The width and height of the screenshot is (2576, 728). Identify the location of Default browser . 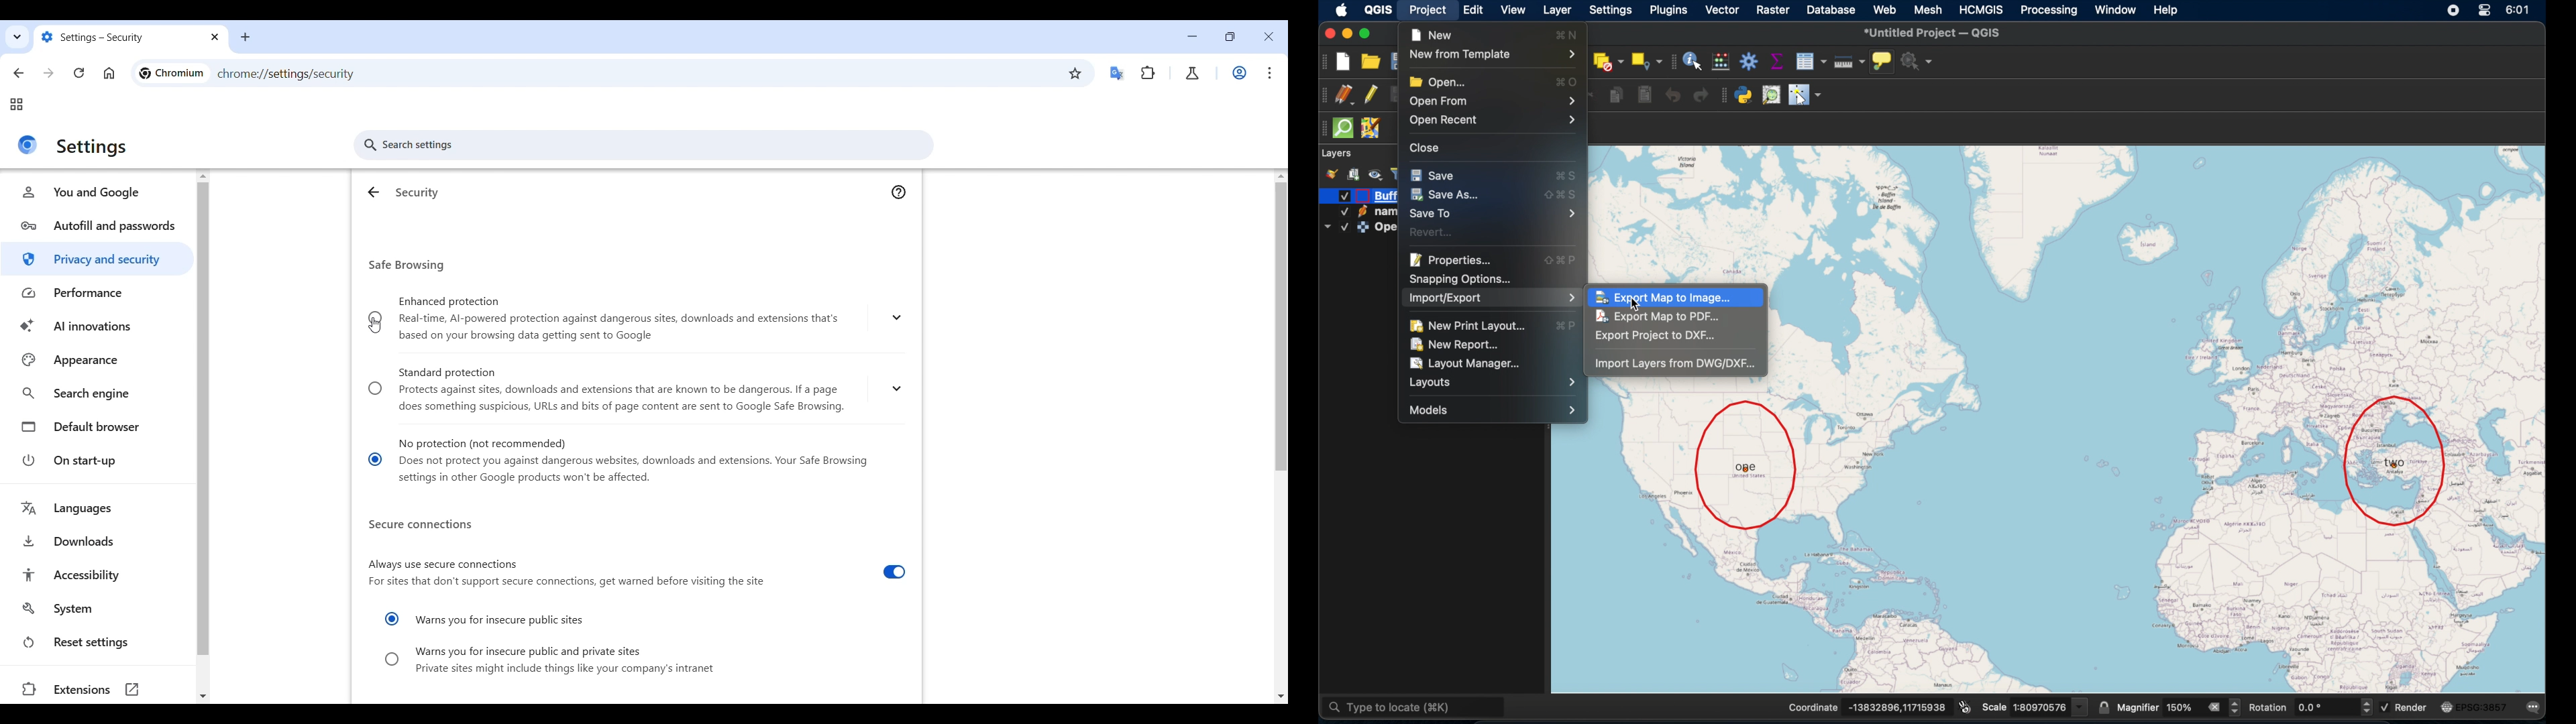
(99, 427).